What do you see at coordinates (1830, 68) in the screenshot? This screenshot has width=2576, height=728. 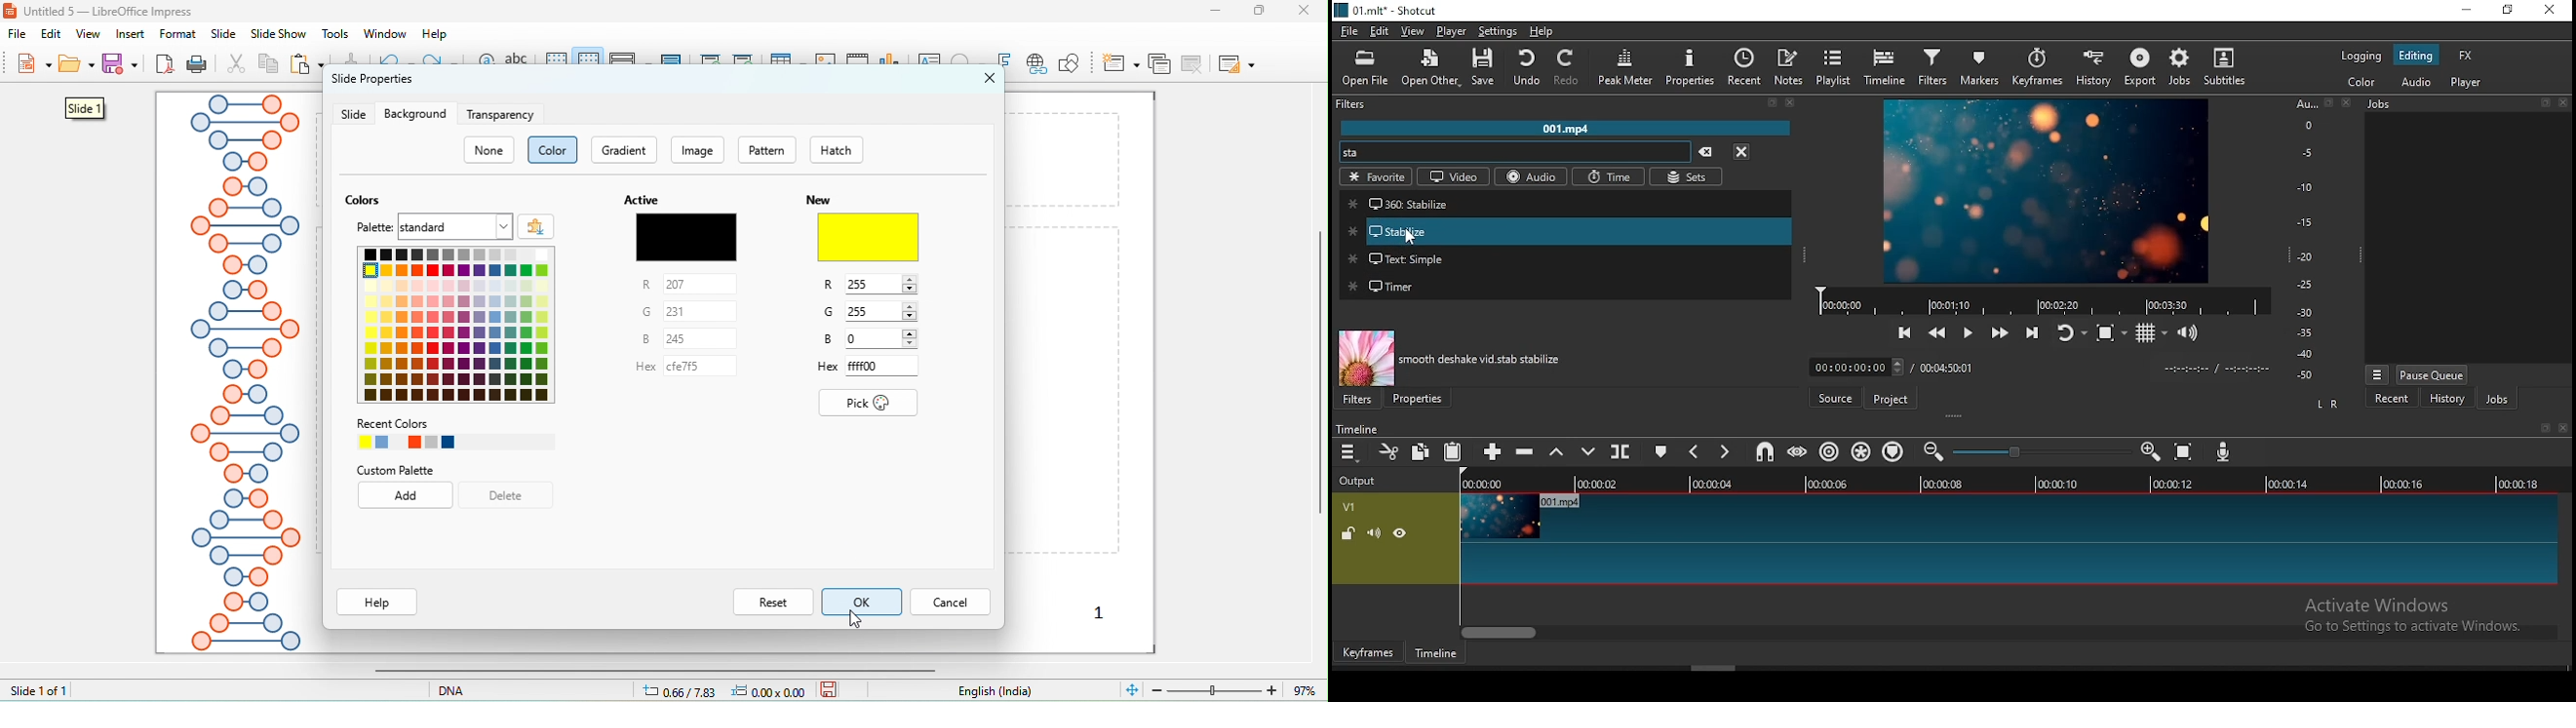 I see `Playlist` at bounding box center [1830, 68].